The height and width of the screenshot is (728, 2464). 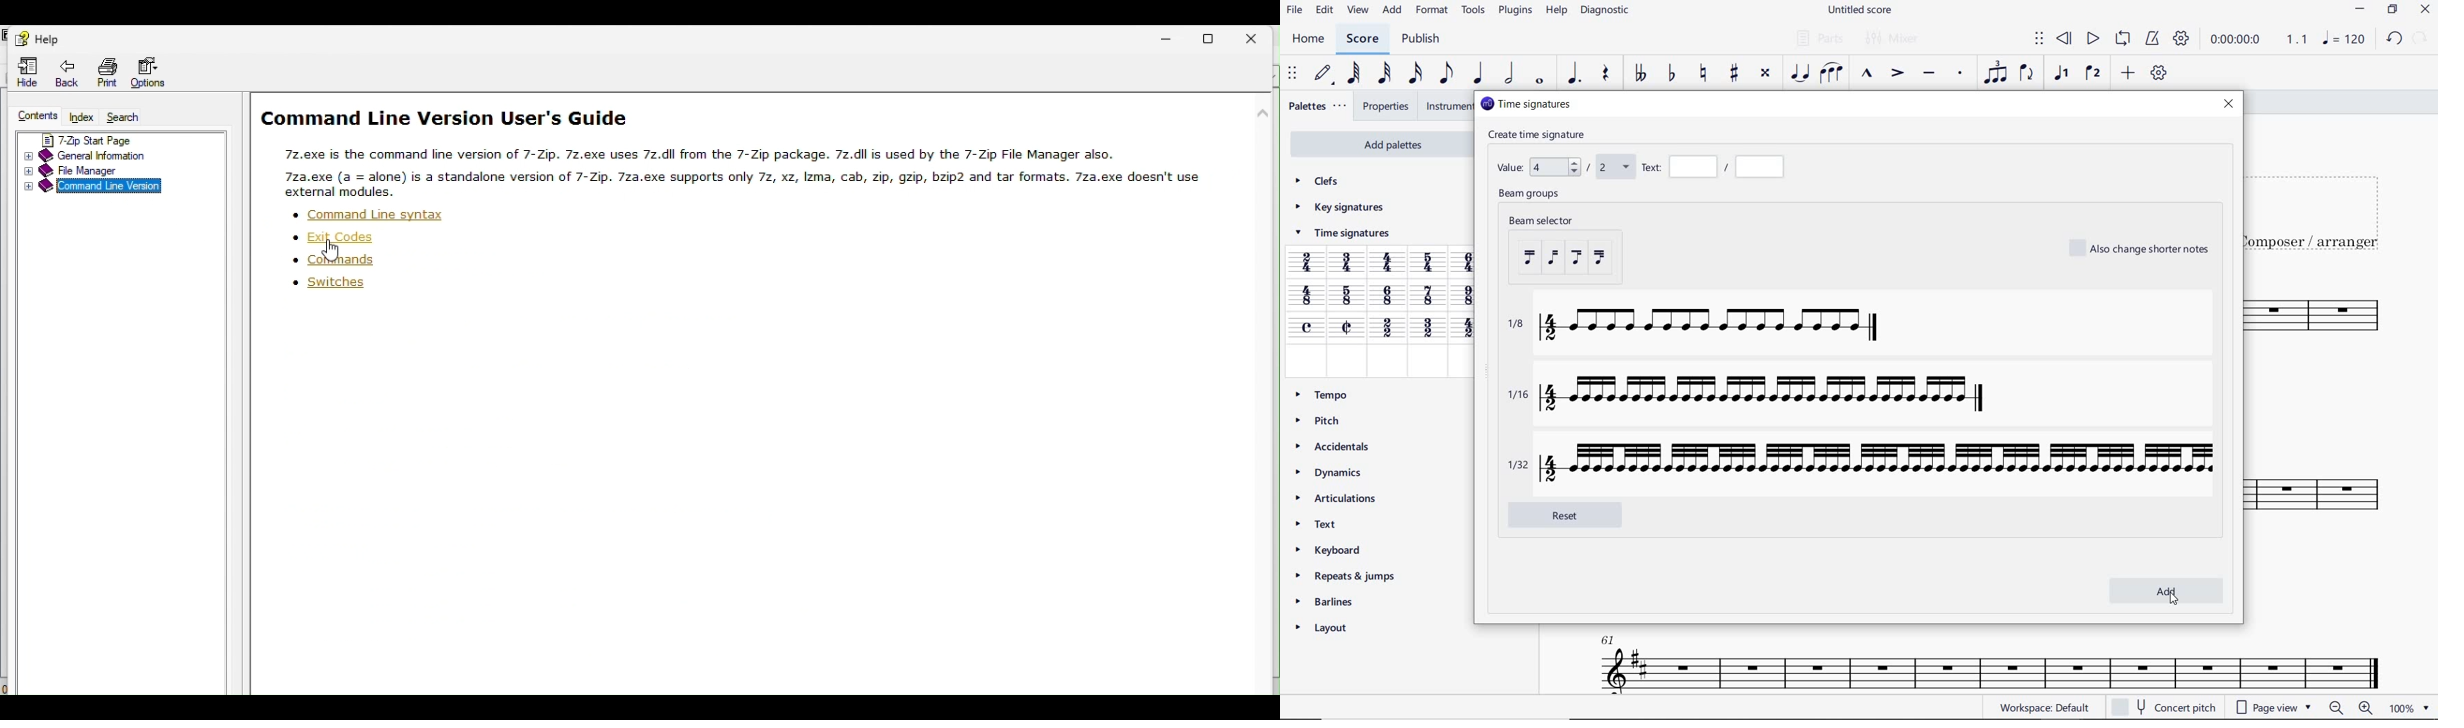 I want to click on PUBLISH, so click(x=1423, y=39).